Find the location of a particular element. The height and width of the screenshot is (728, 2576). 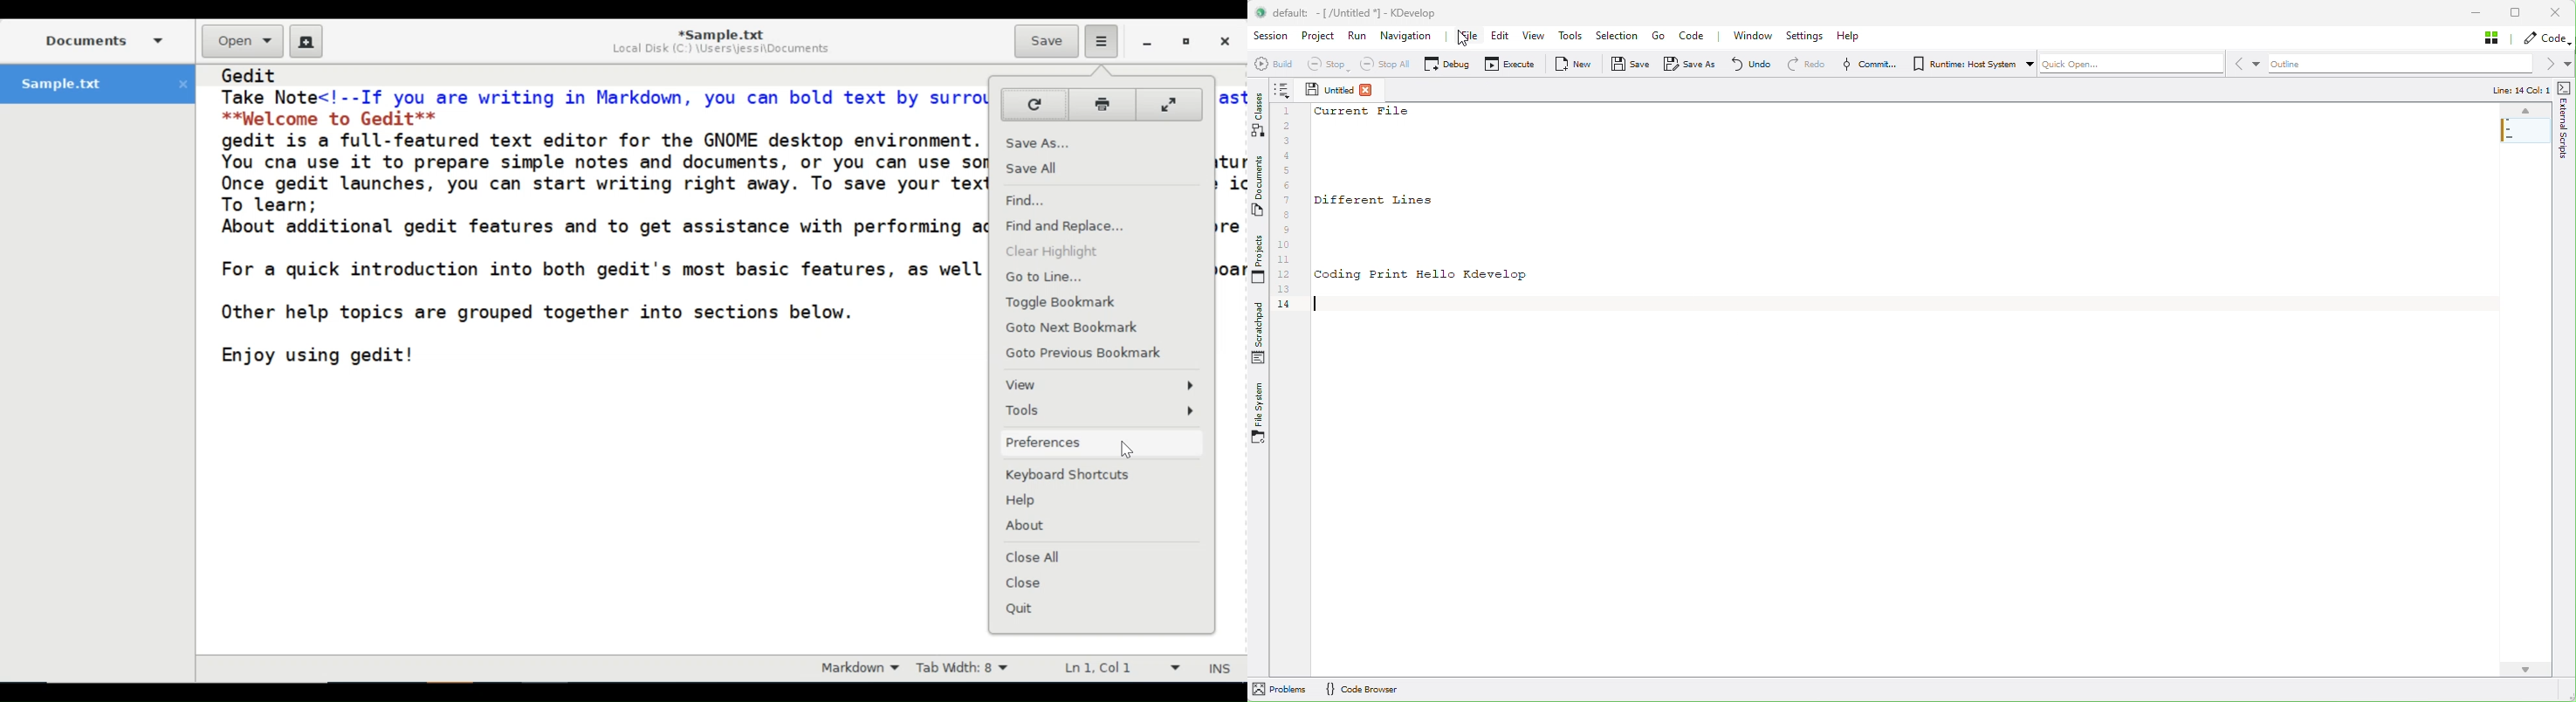

New File is located at coordinates (303, 42).